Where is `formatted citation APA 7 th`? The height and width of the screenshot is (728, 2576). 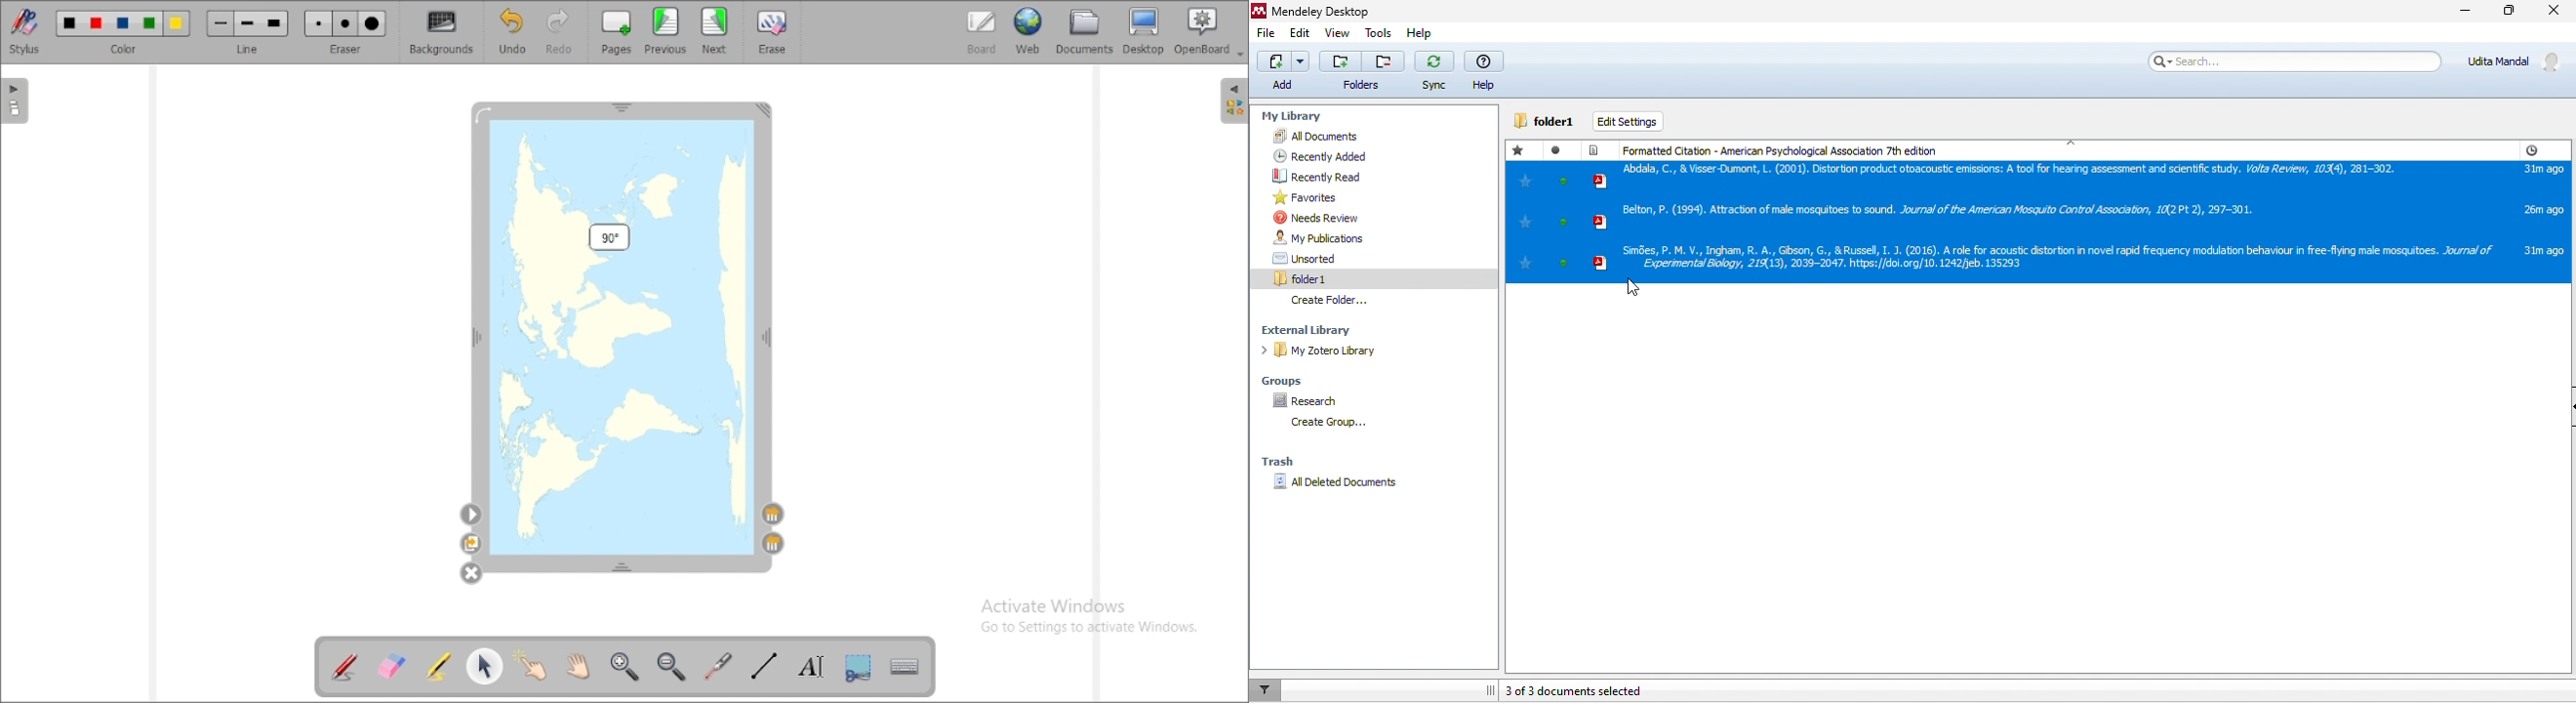
formatted citation APA 7 th is located at coordinates (1786, 148).